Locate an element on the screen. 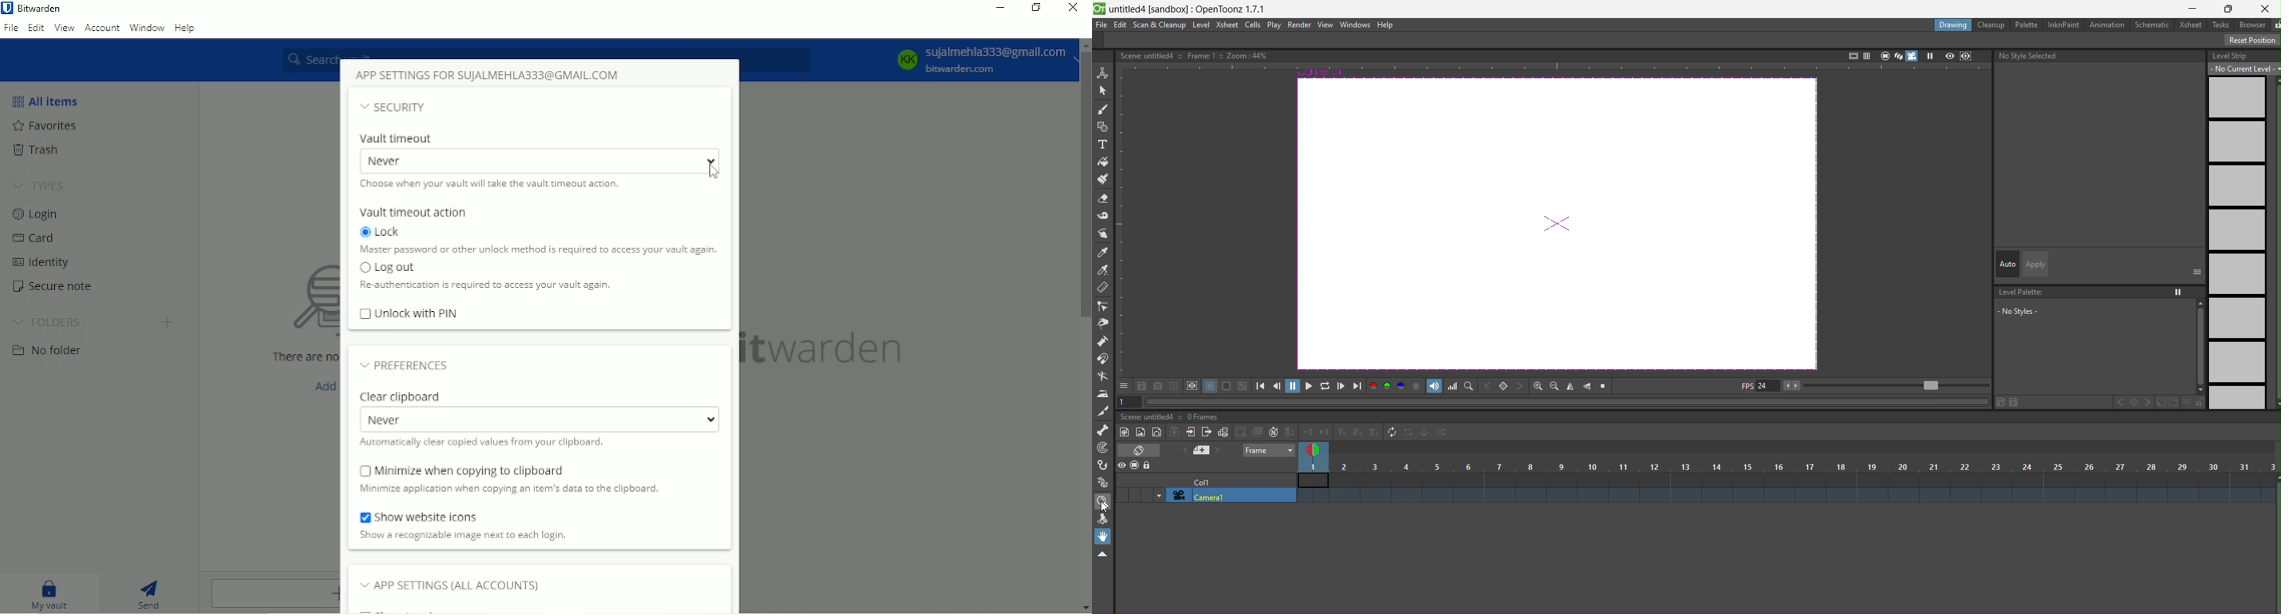 Image resolution: width=2296 pixels, height=616 pixels. Minimize is located at coordinates (1001, 8).